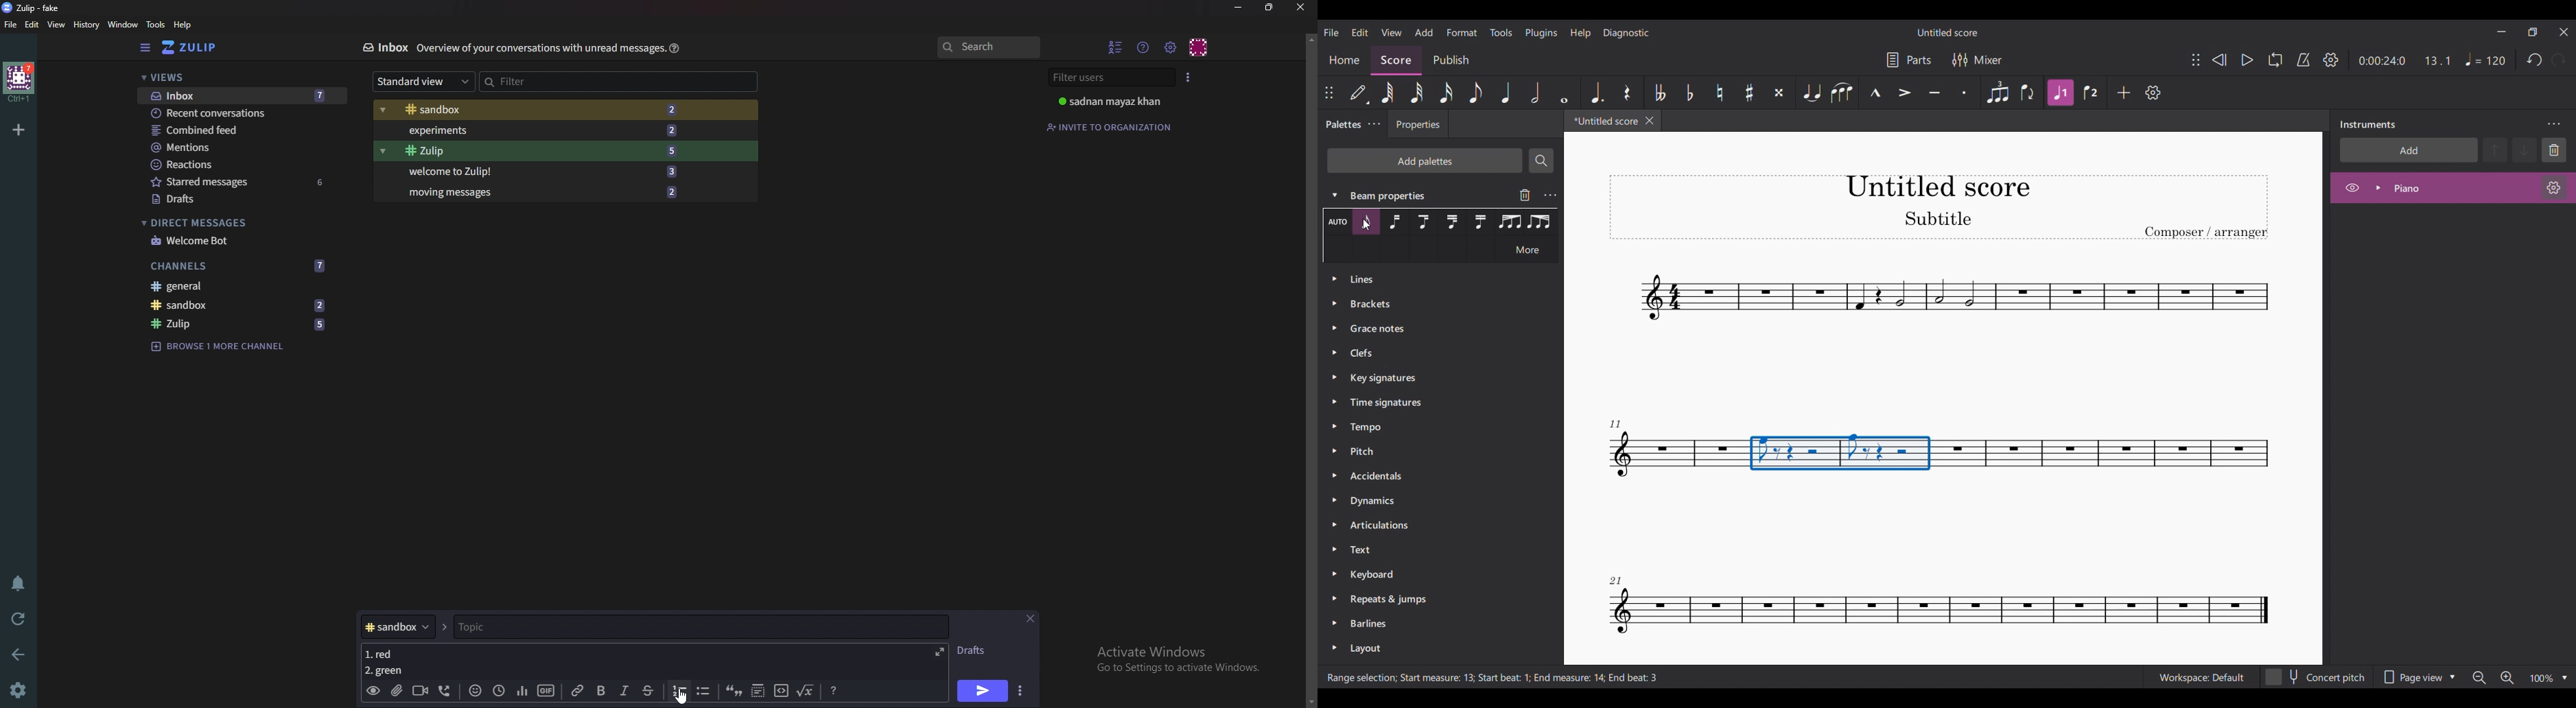  Describe the element at coordinates (2525, 149) in the screenshot. I see `Move selected instrument down` at that location.